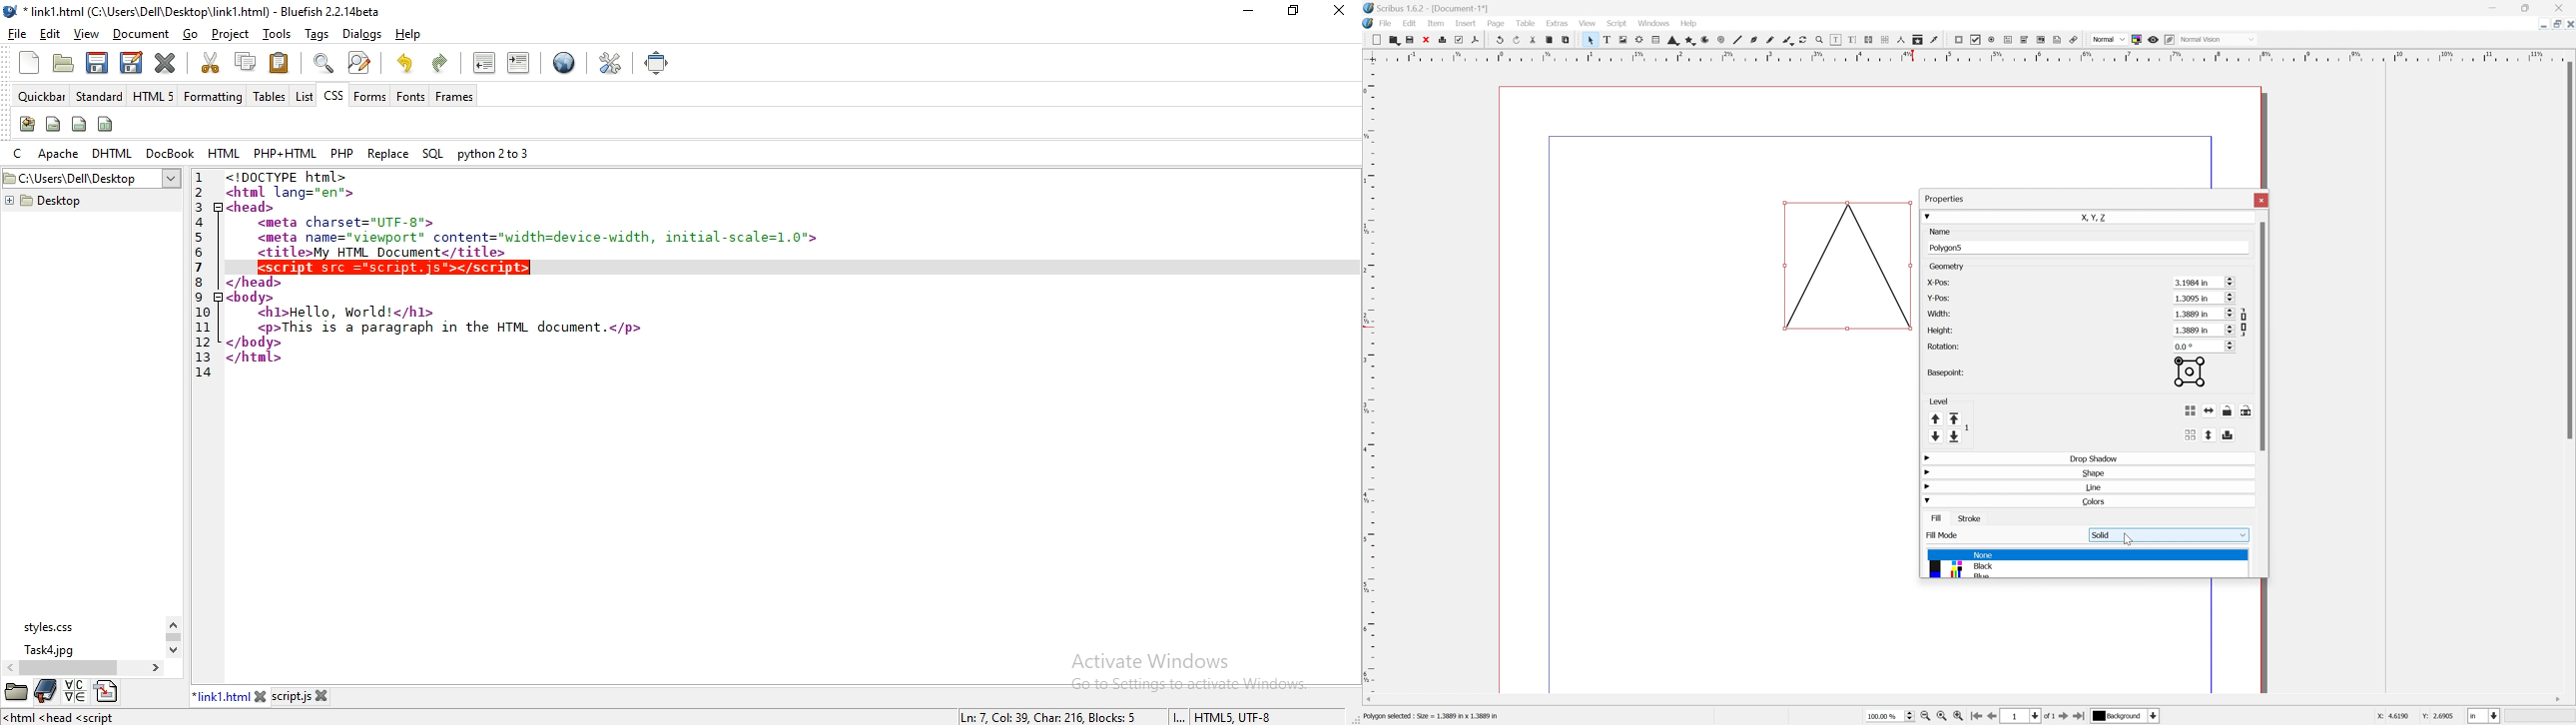 This screenshot has width=2576, height=728. What do you see at coordinates (1753, 39) in the screenshot?
I see `Bezier curve` at bounding box center [1753, 39].